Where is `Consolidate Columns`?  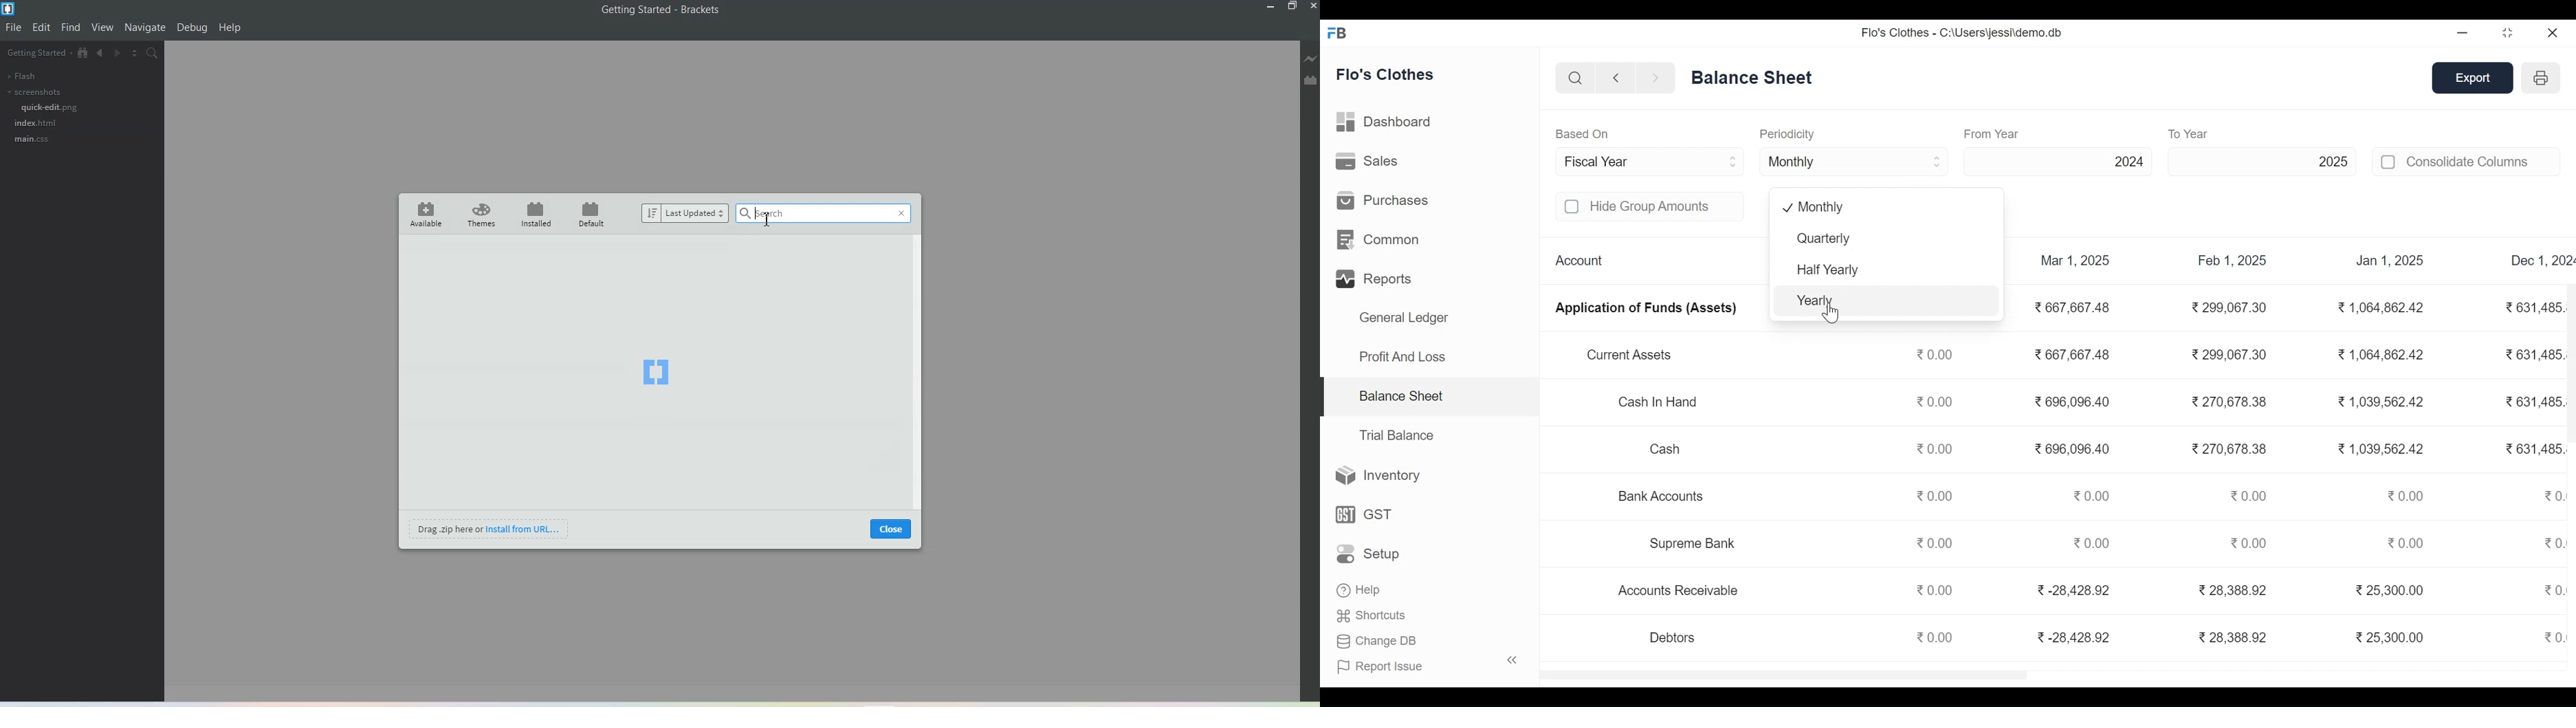
Consolidate Columns is located at coordinates (2483, 161).